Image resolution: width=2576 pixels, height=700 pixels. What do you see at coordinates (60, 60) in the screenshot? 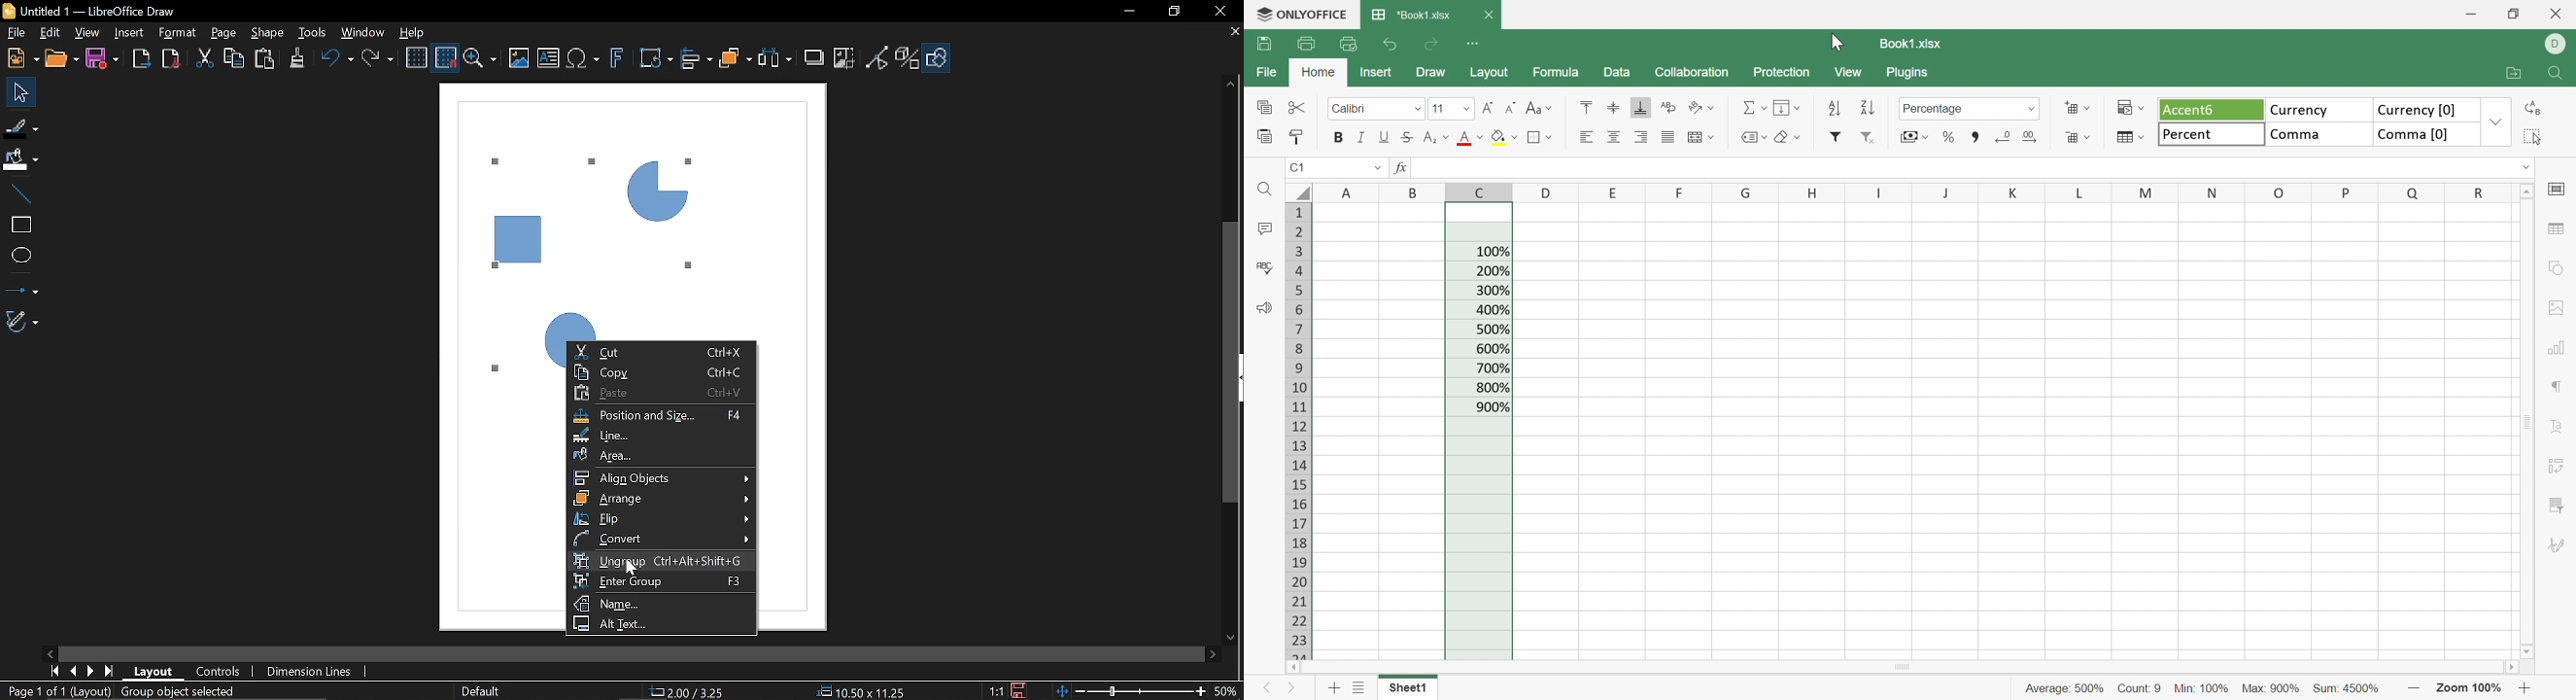
I see `Open` at bounding box center [60, 60].